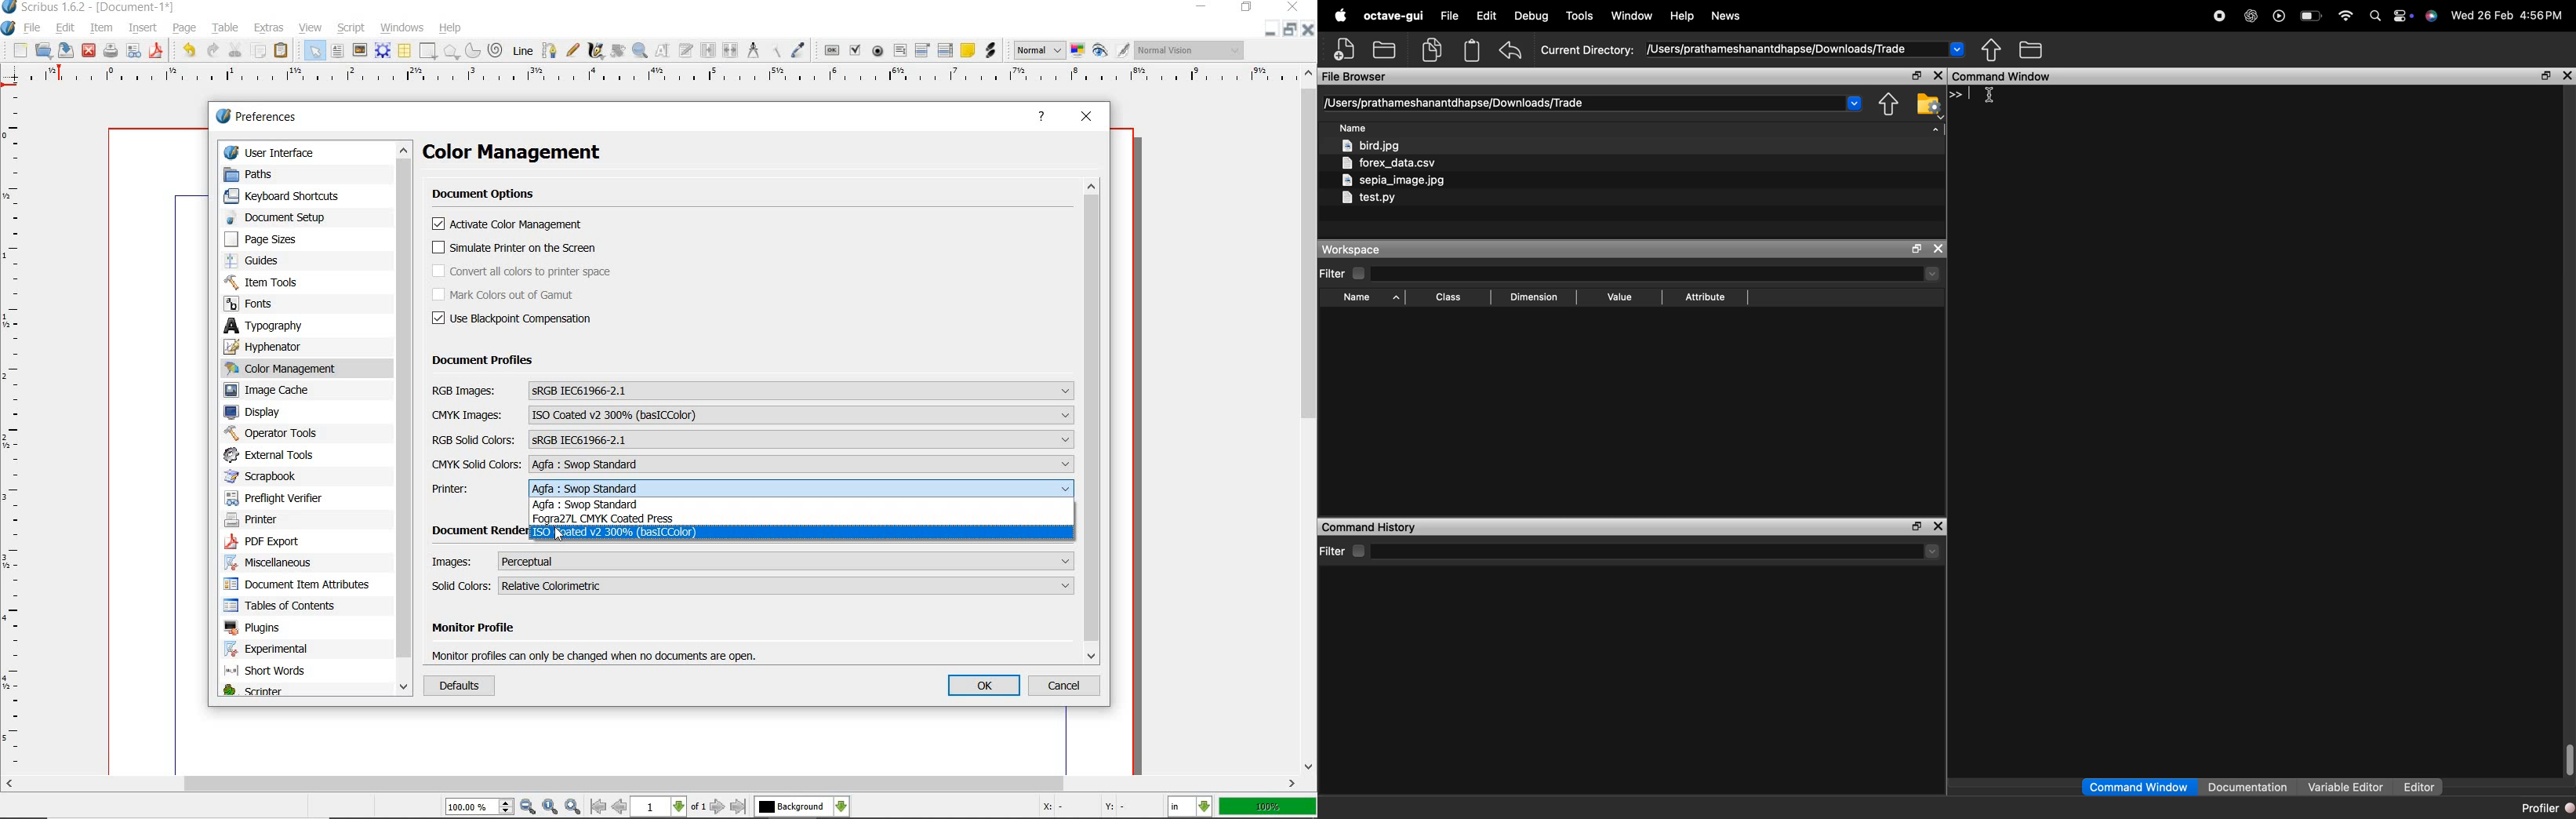 Image resolution: width=2576 pixels, height=840 pixels. What do you see at coordinates (1088, 118) in the screenshot?
I see `CLOSE` at bounding box center [1088, 118].